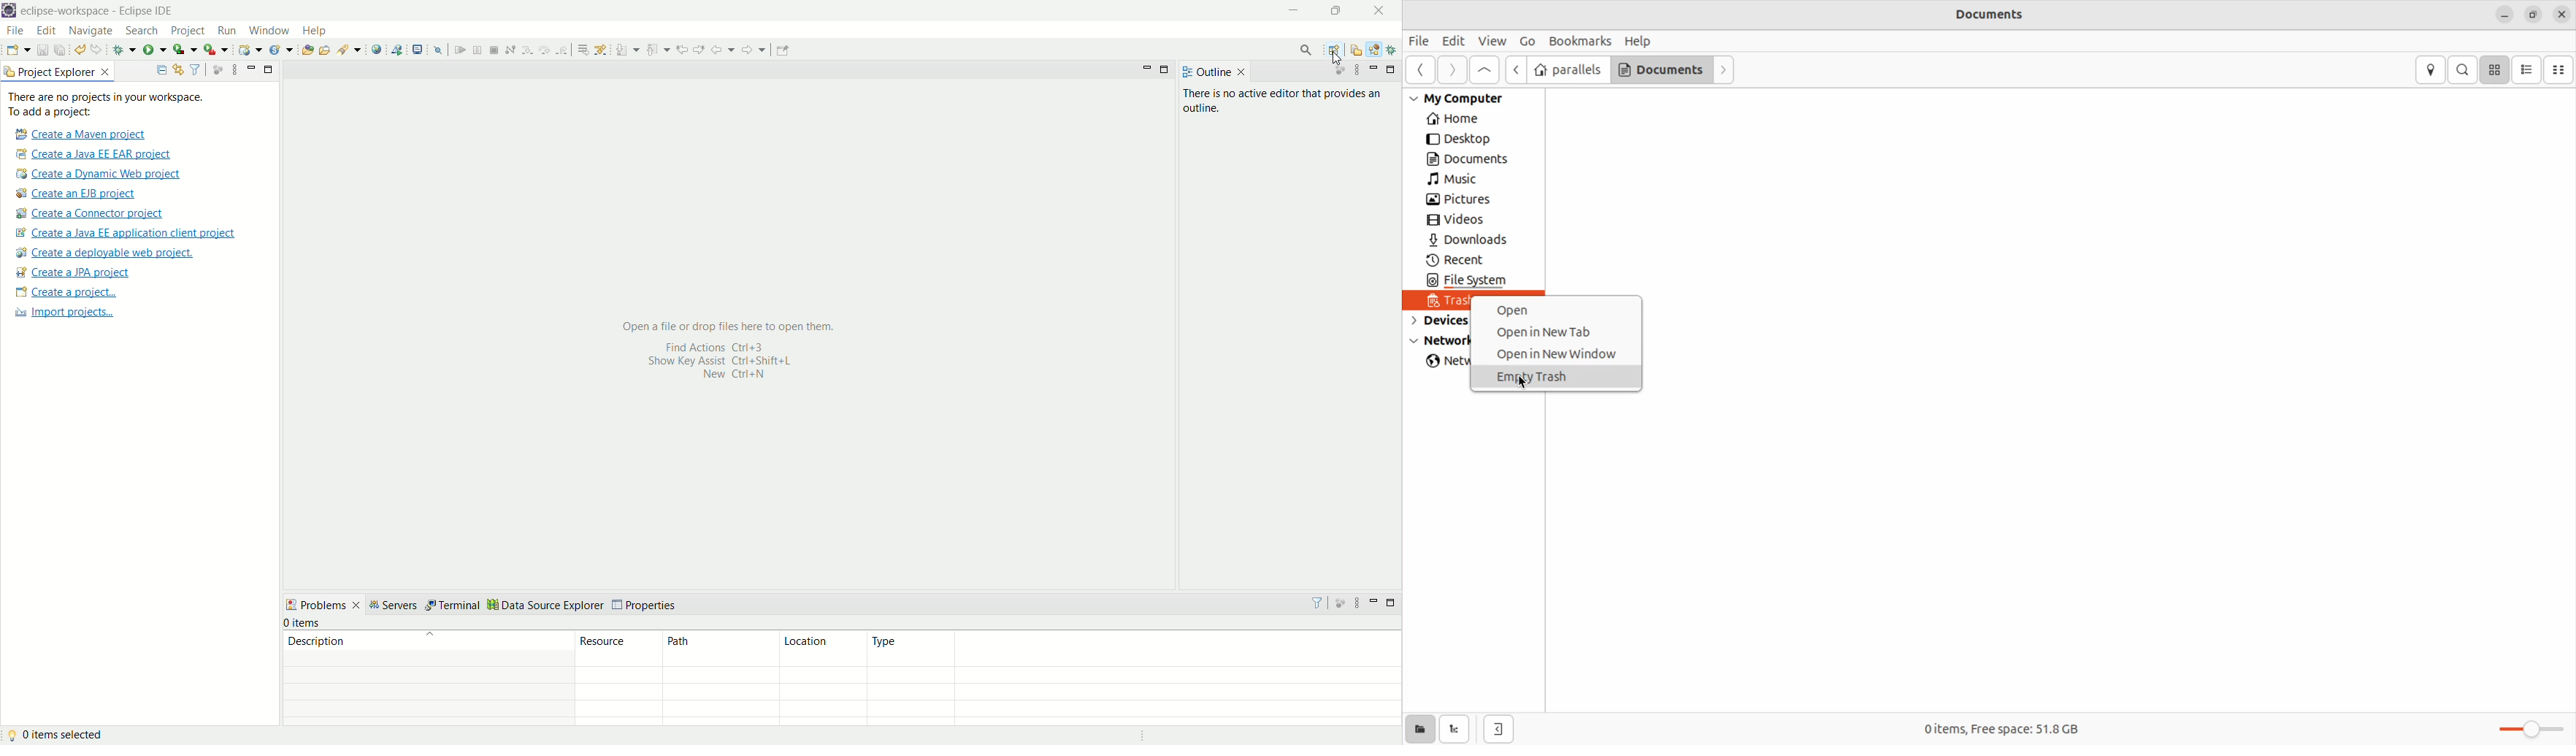  I want to click on 0 item selected, so click(58, 736).